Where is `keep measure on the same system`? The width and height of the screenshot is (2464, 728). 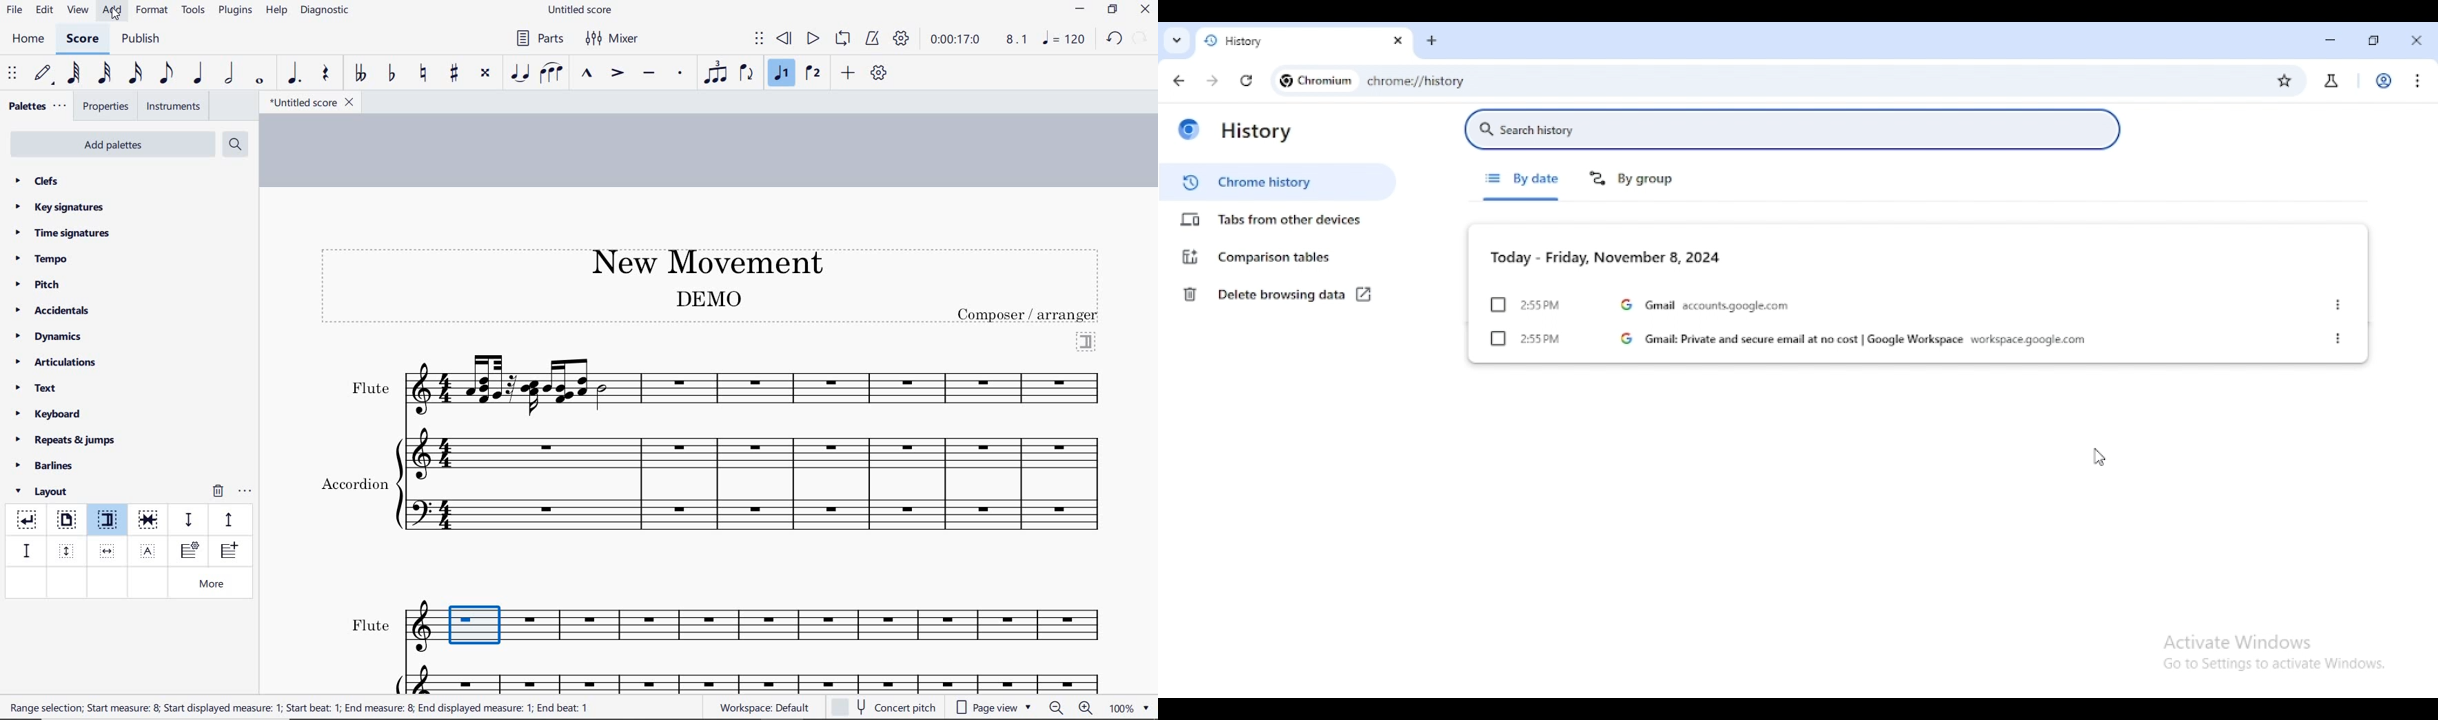
keep measure on the same system is located at coordinates (150, 520).